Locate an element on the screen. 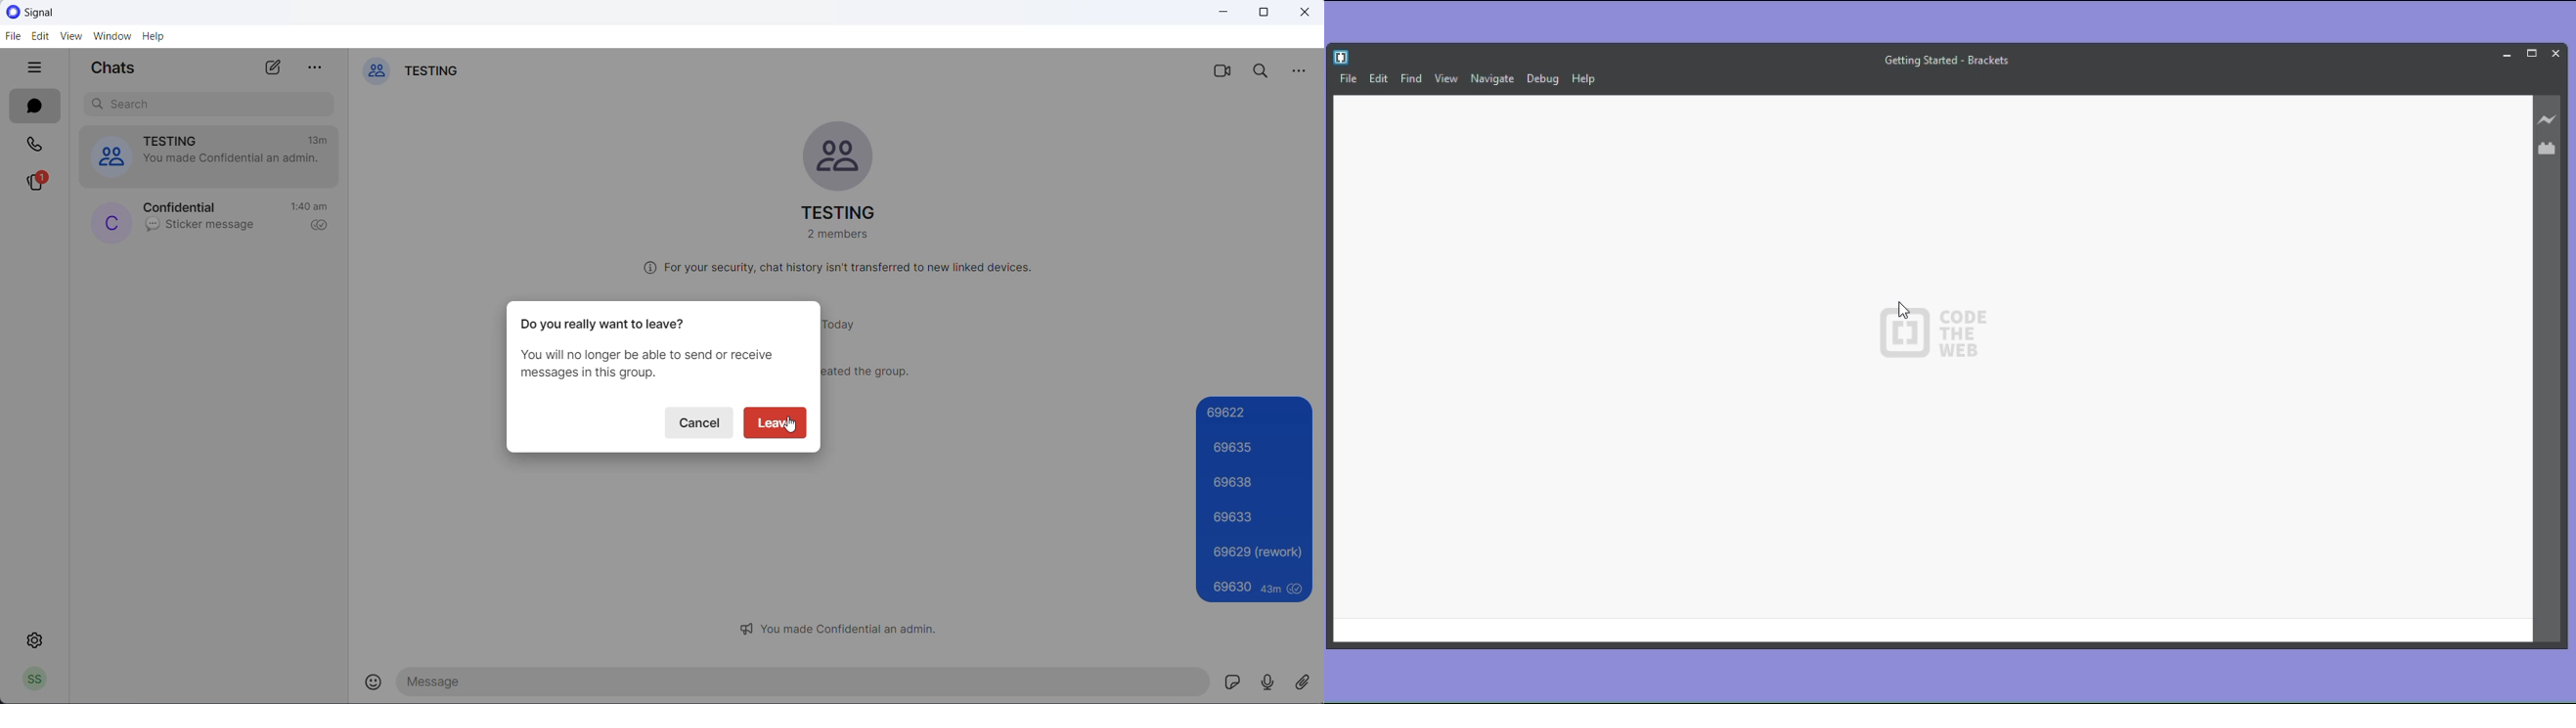  share attachments is located at coordinates (1308, 680).